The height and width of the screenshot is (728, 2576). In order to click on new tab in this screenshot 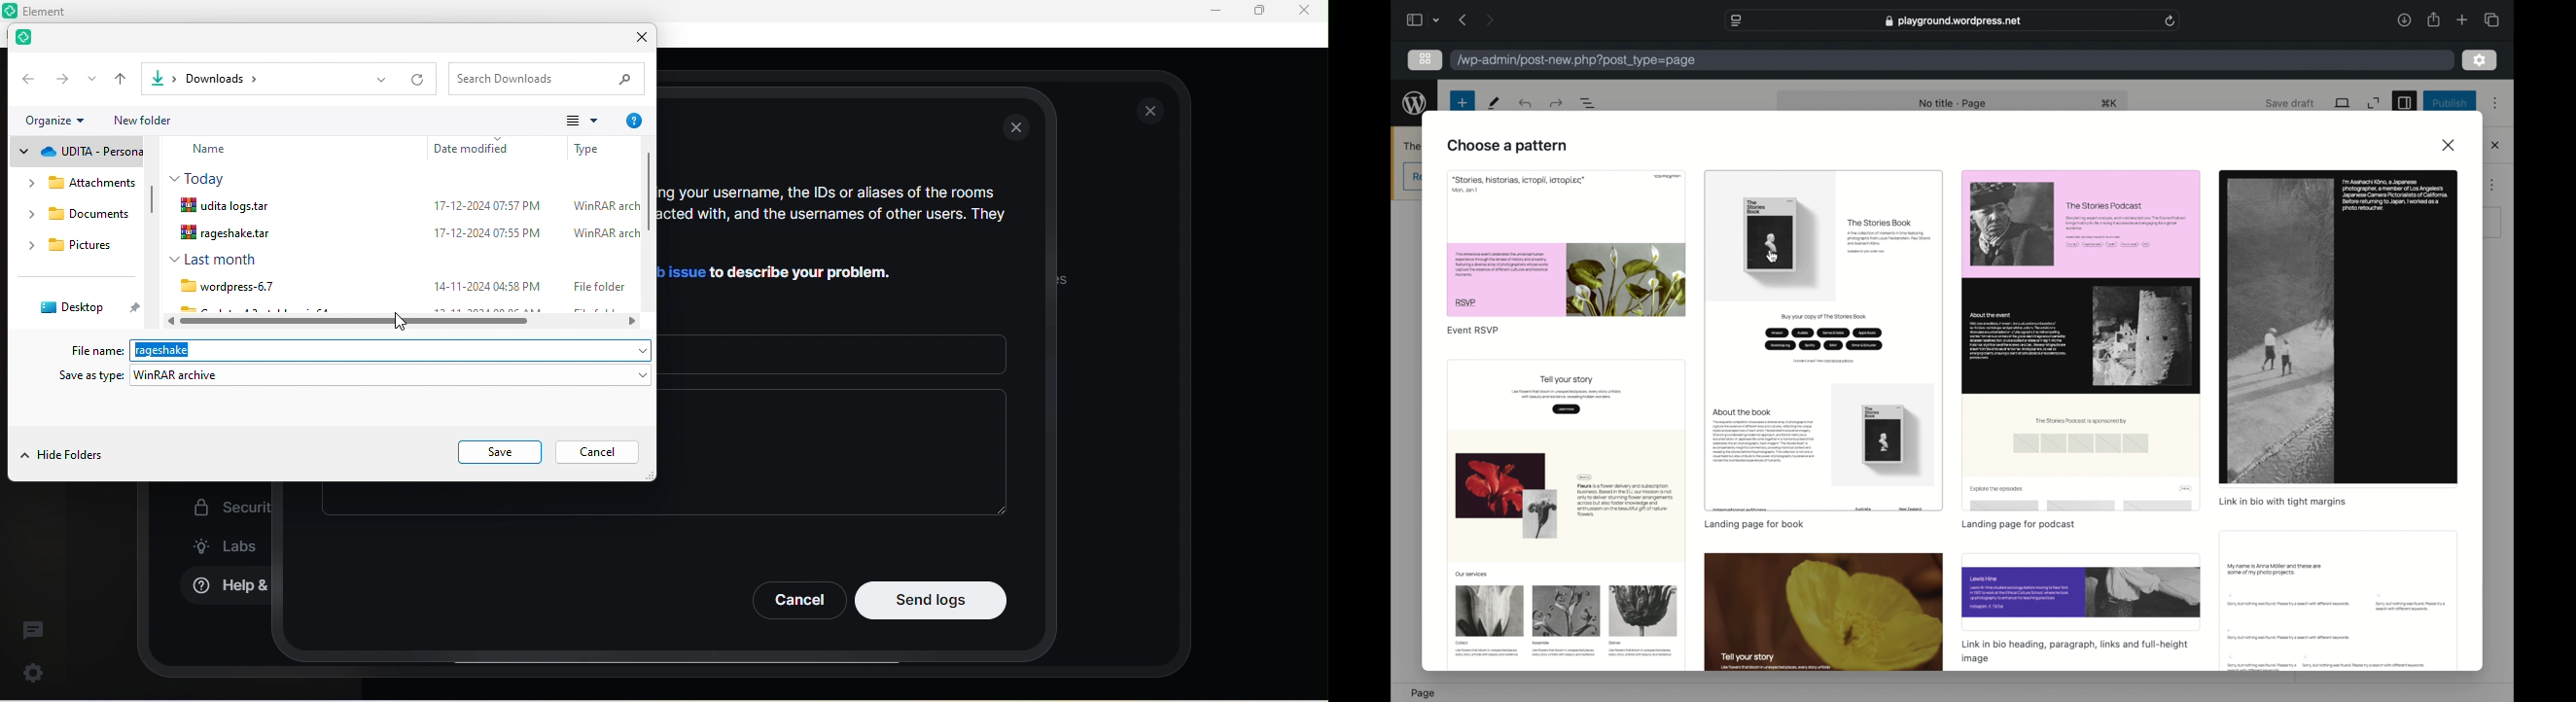, I will do `click(2463, 21)`.